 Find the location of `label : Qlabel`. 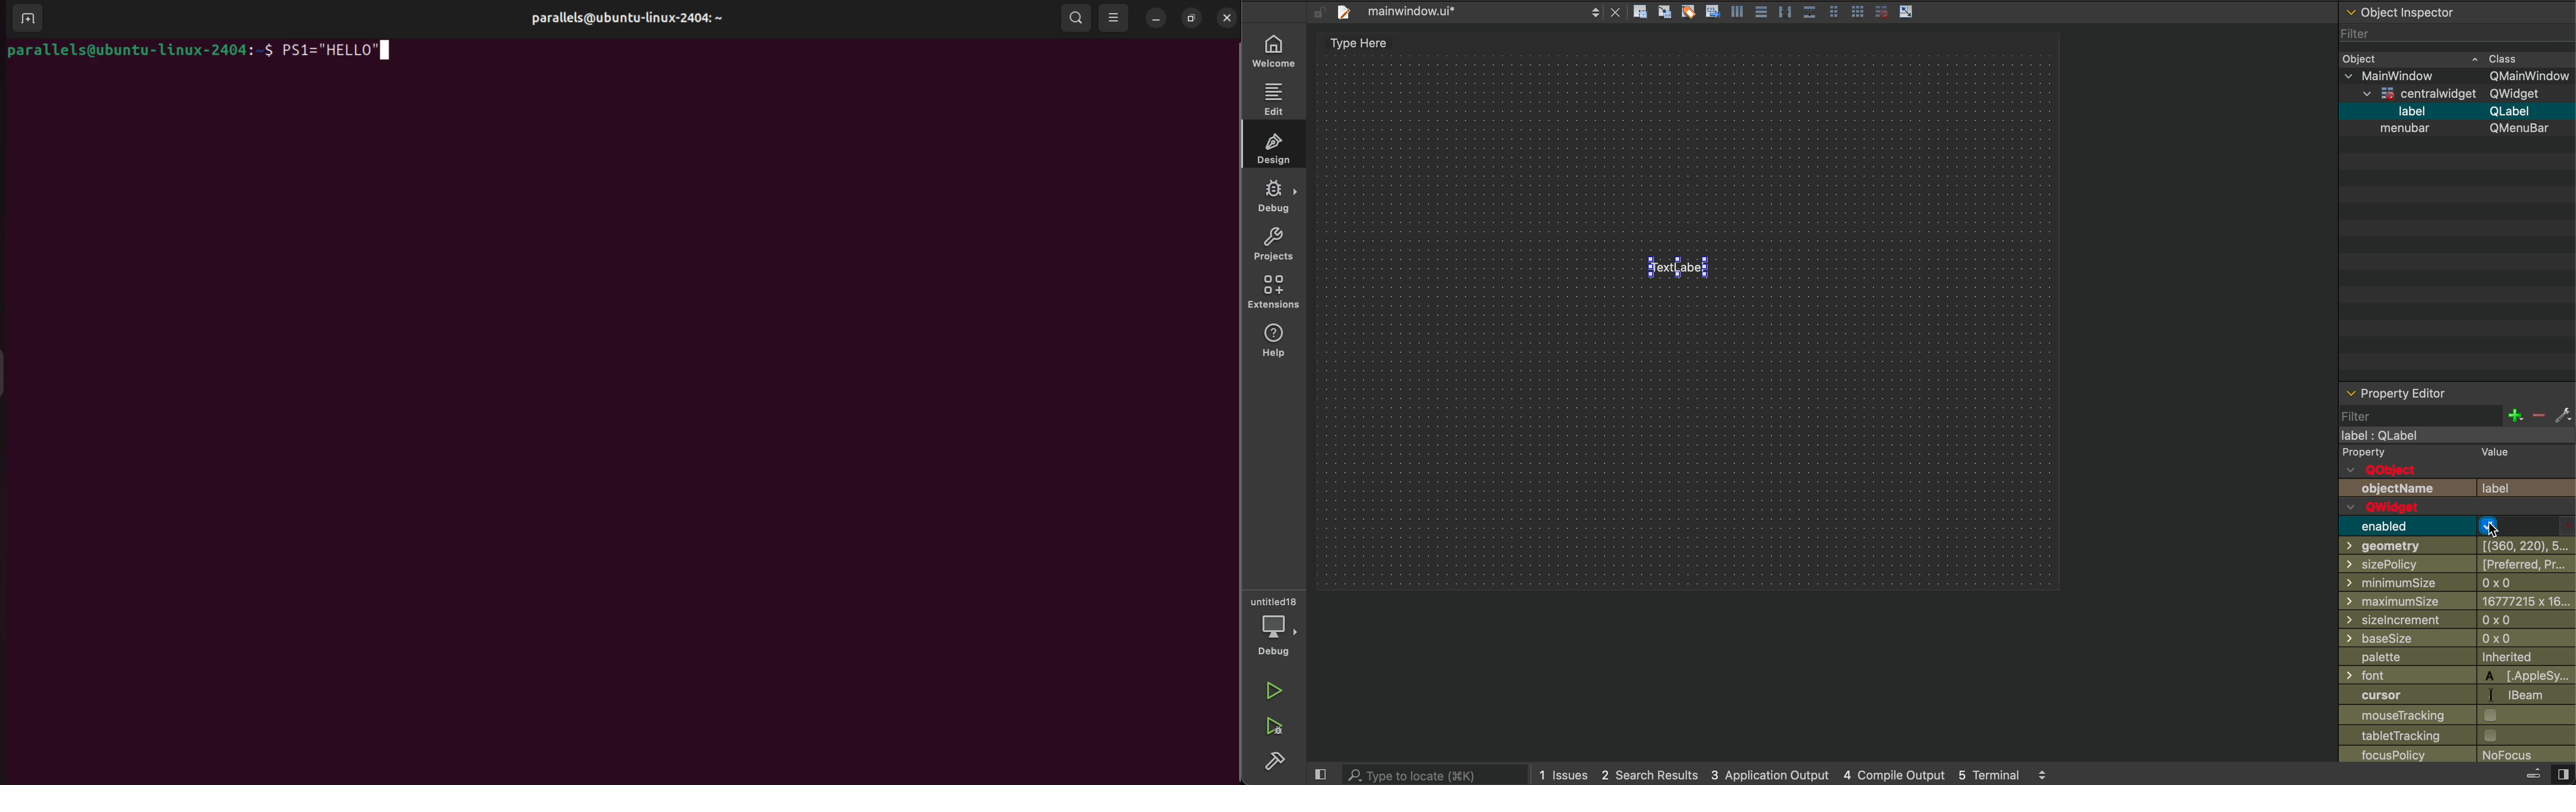

label : Qlabel is located at coordinates (2381, 436).